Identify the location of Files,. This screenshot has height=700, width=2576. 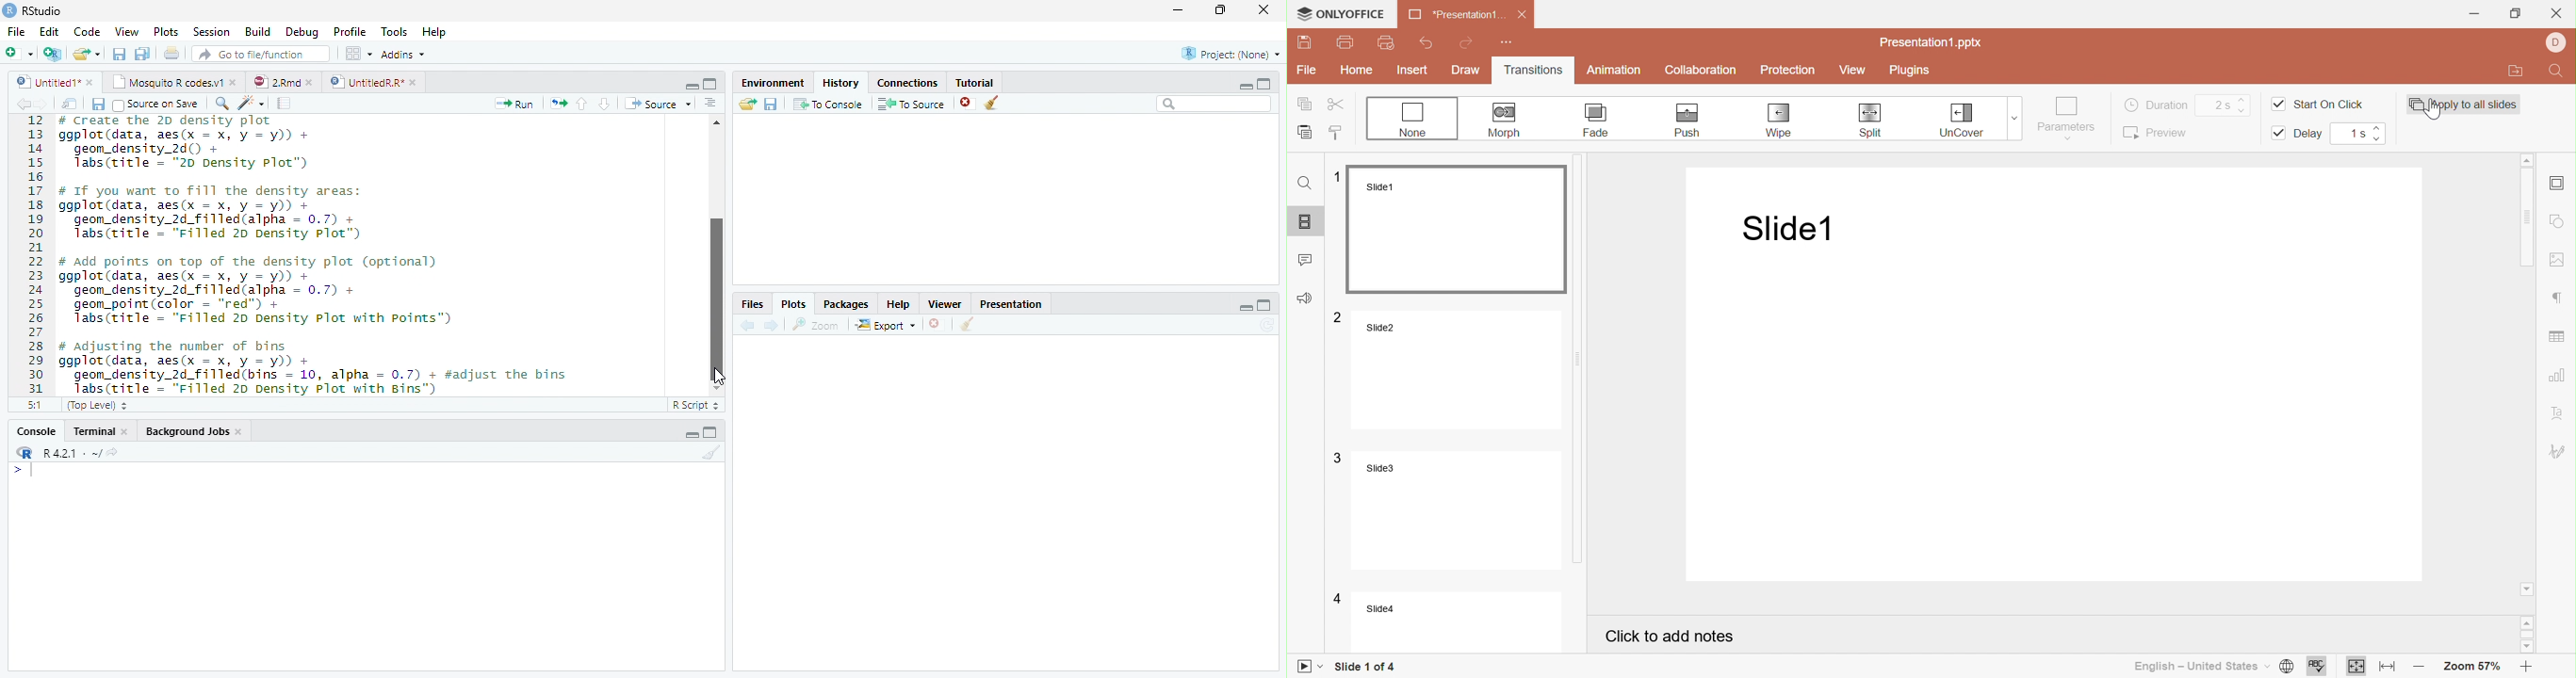
(749, 304).